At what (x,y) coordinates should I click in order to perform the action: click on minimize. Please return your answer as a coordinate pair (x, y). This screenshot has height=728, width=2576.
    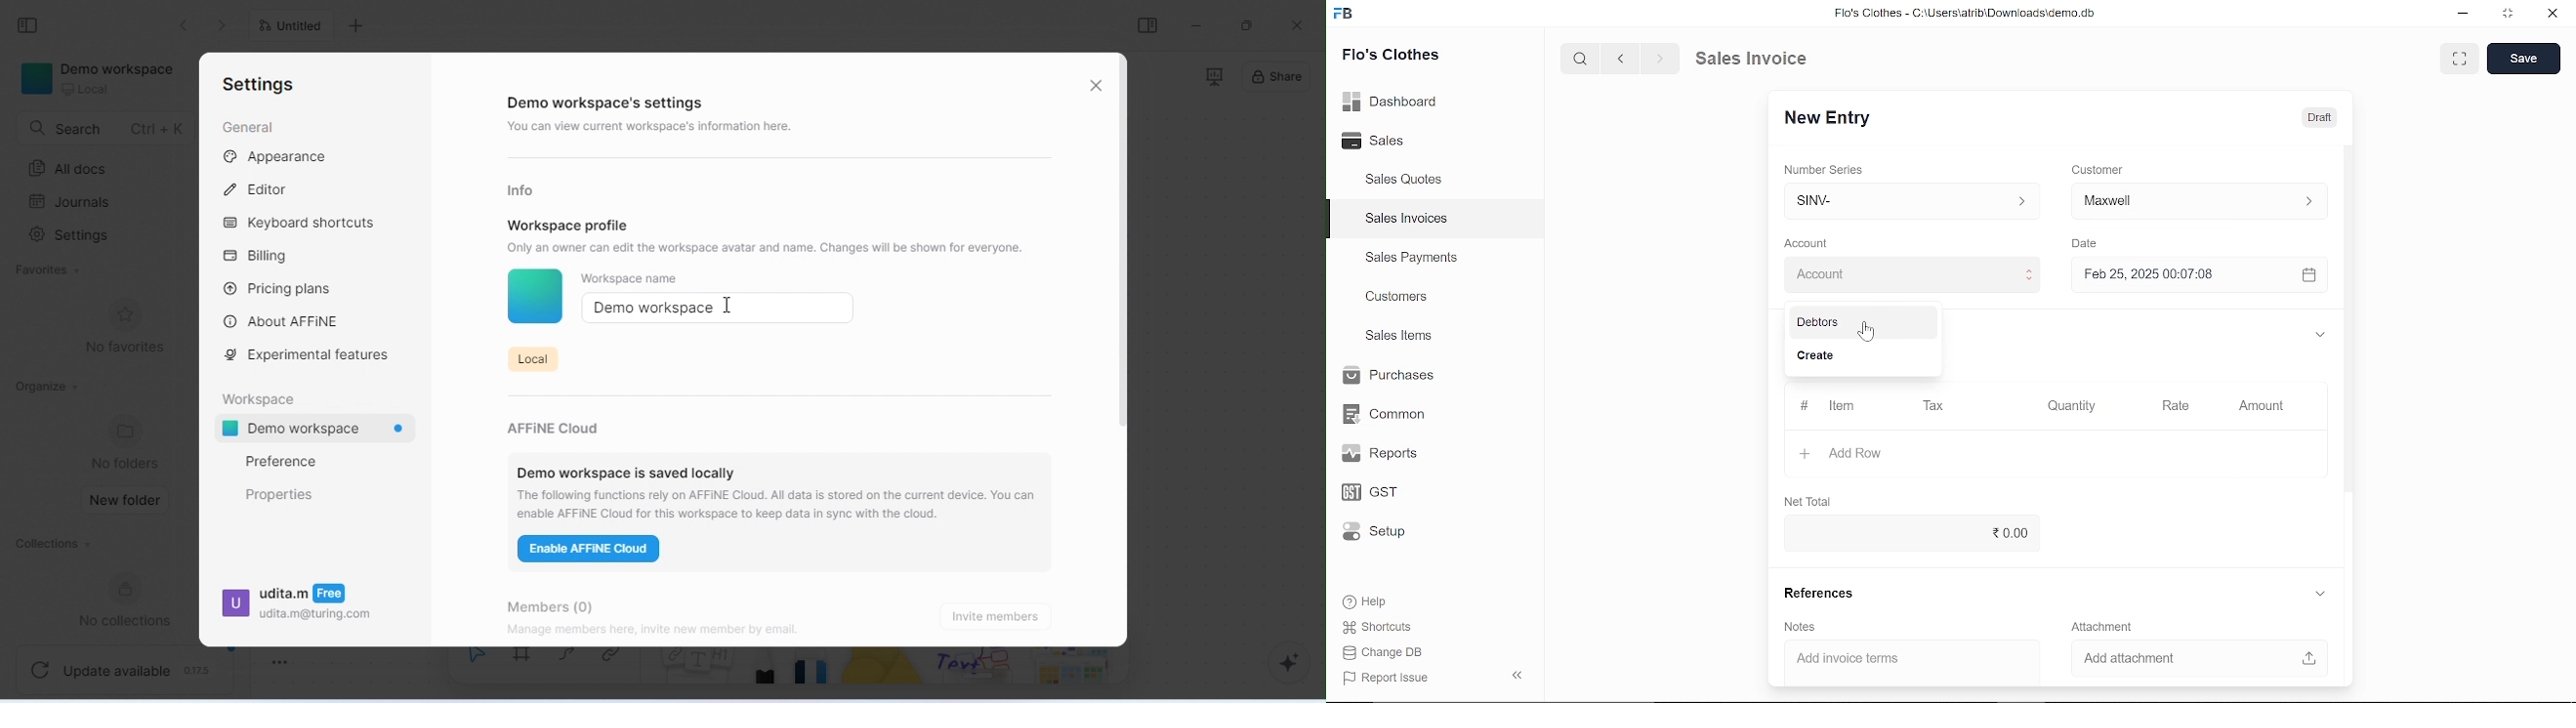
    Looking at the image, I should click on (2464, 16).